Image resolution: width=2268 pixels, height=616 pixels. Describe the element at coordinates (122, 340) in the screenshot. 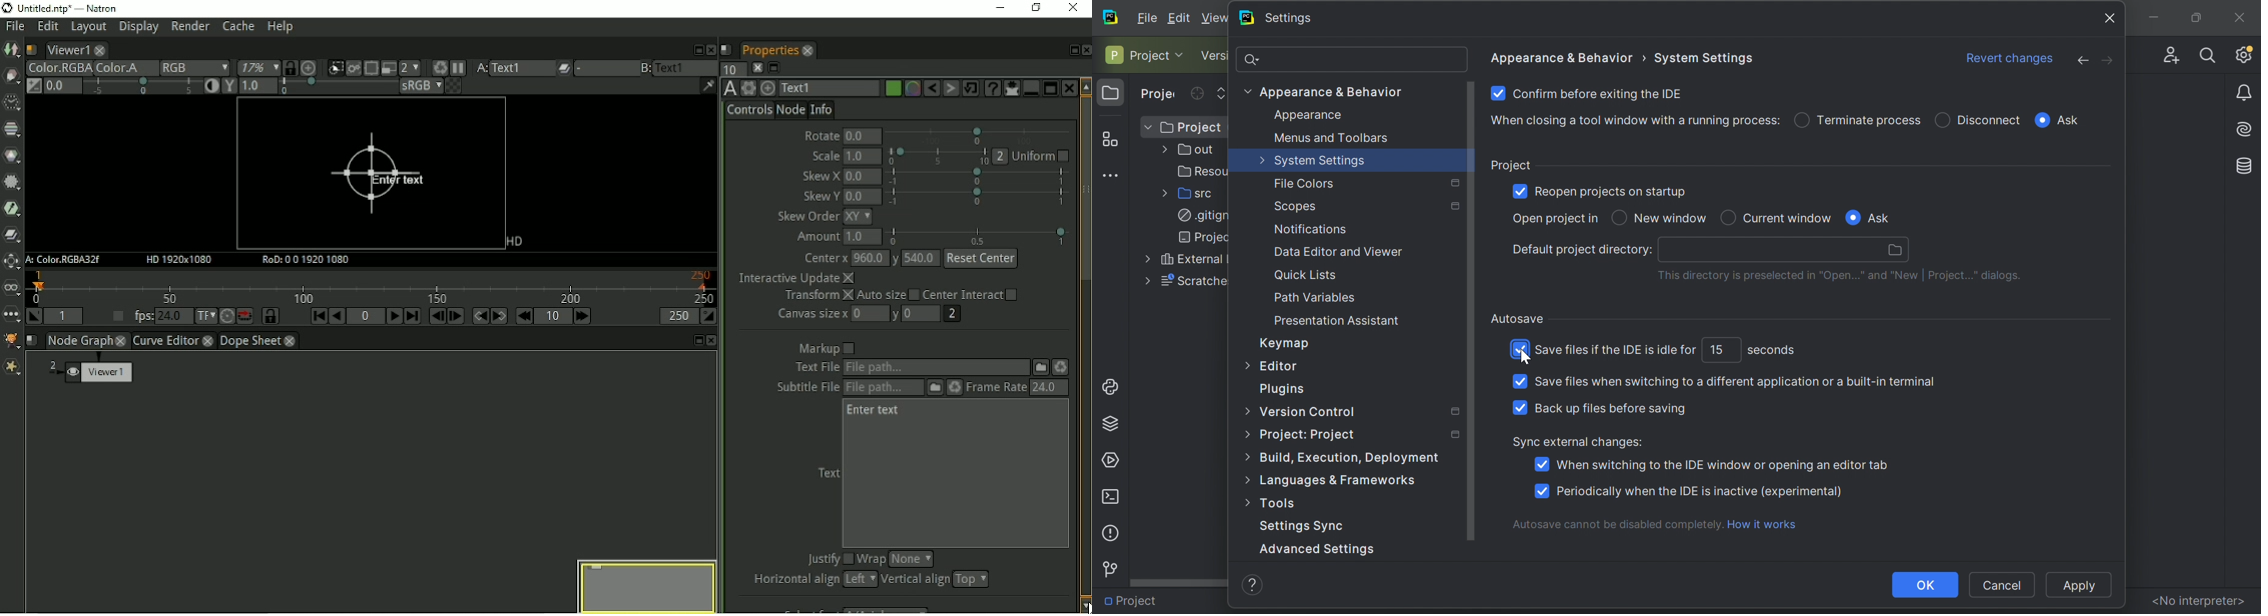

I see `close` at that location.